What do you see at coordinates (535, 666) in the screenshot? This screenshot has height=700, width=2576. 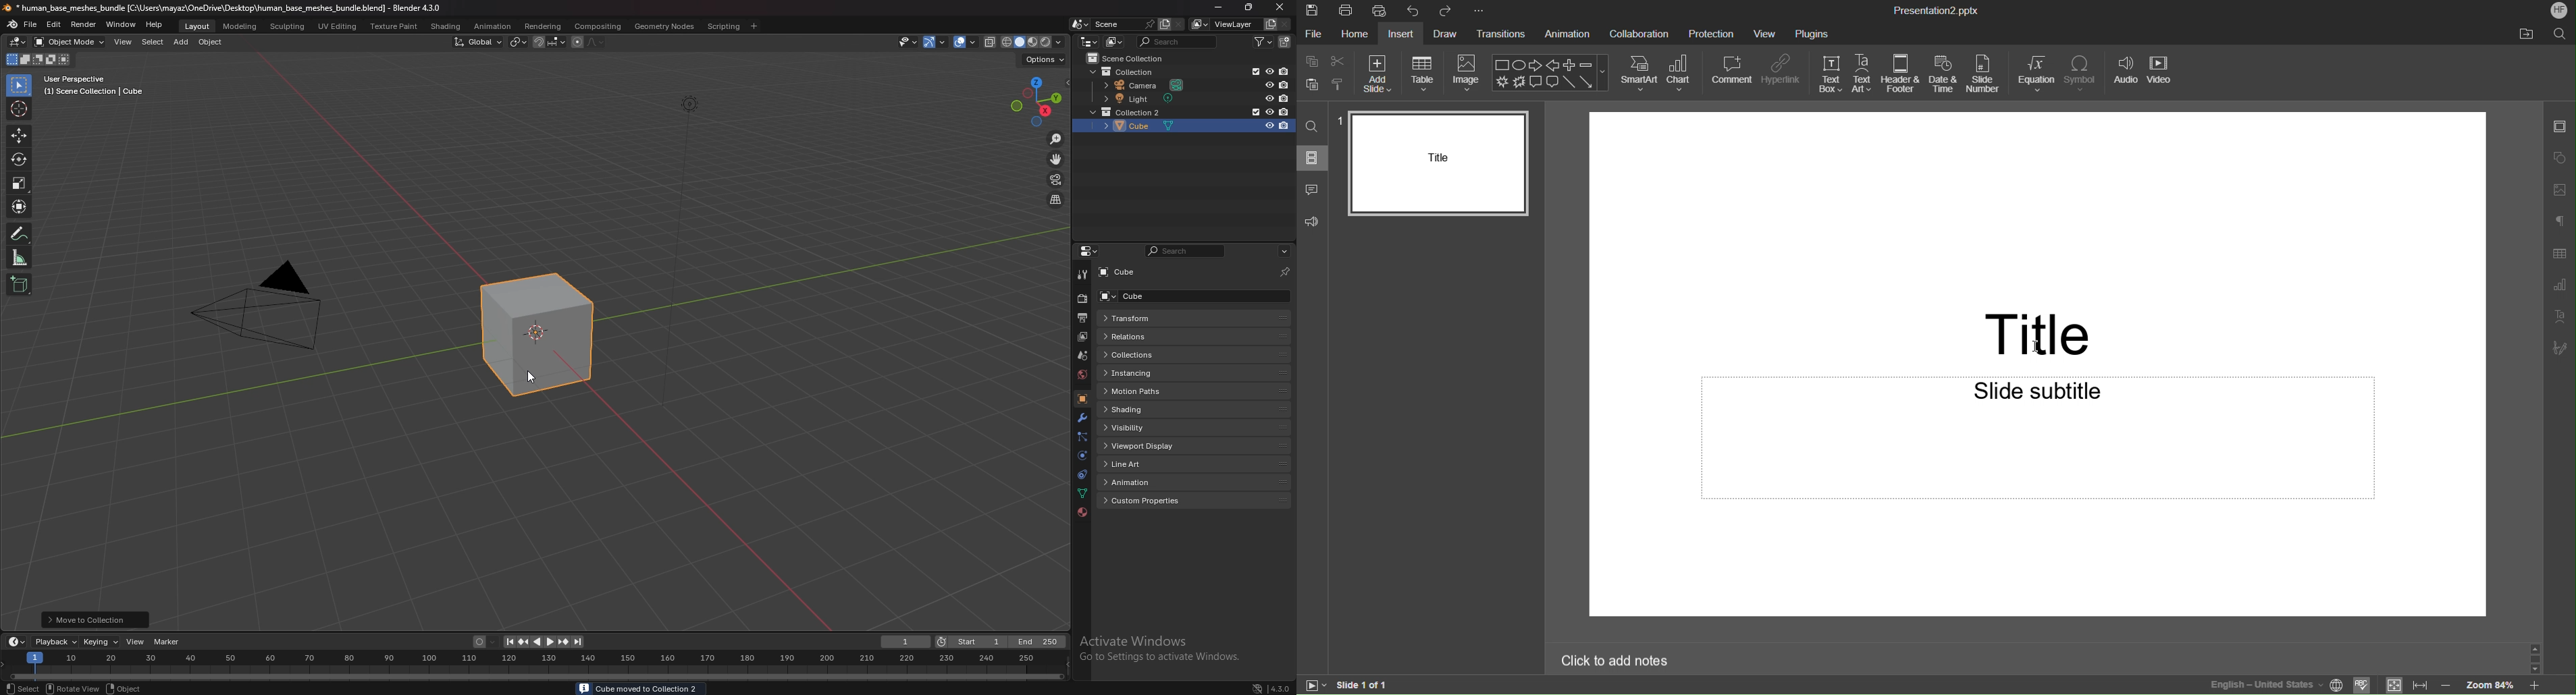 I see `seek` at bounding box center [535, 666].